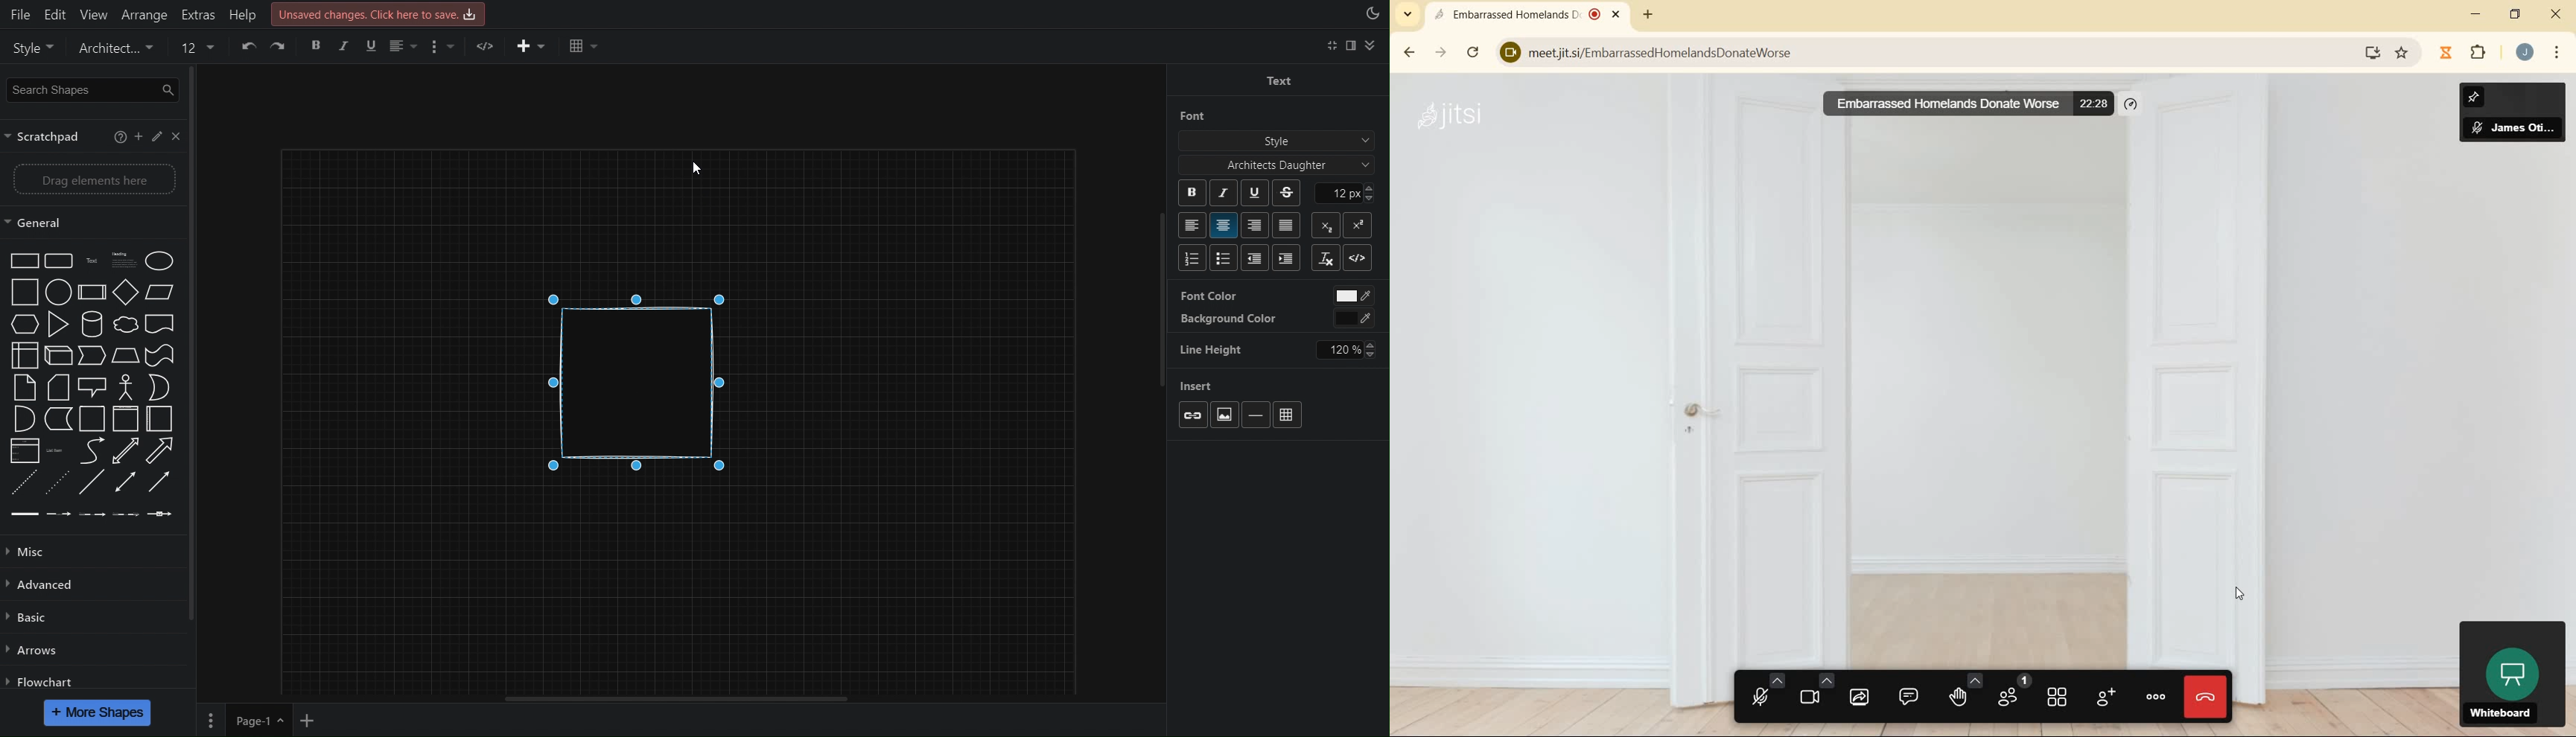  Describe the element at coordinates (1189, 223) in the screenshot. I see `Left` at that location.